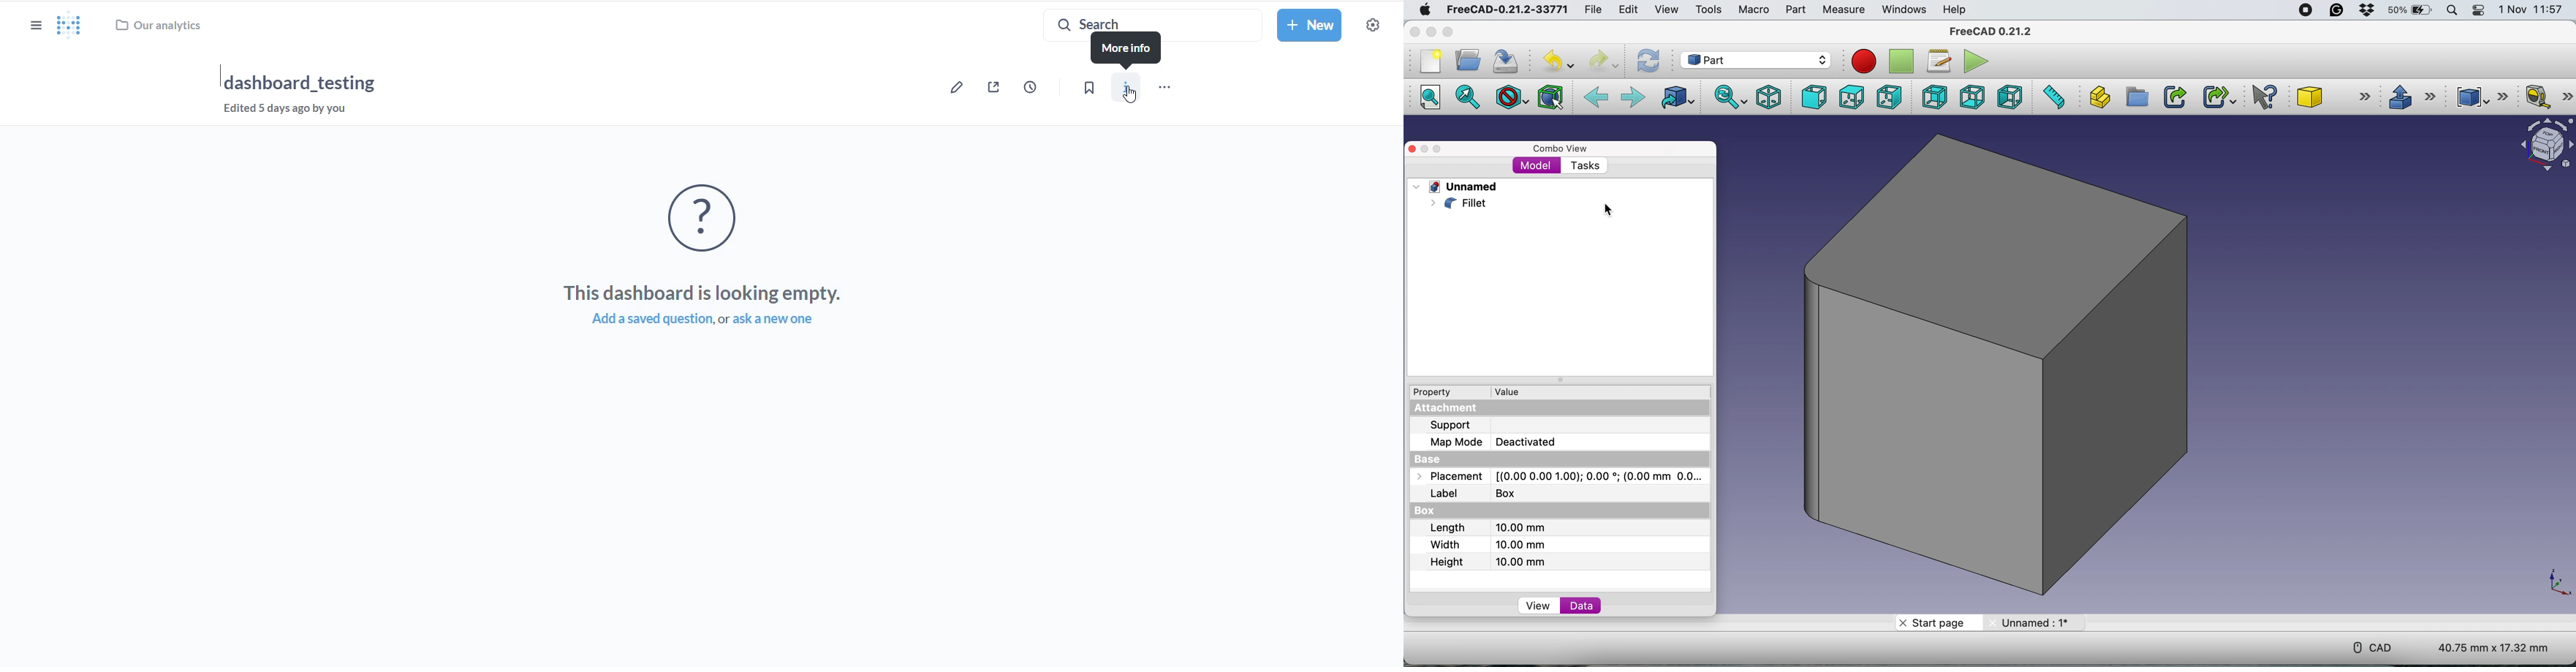 The height and width of the screenshot is (672, 2576). Describe the element at coordinates (1455, 426) in the screenshot. I see `support` at that location.